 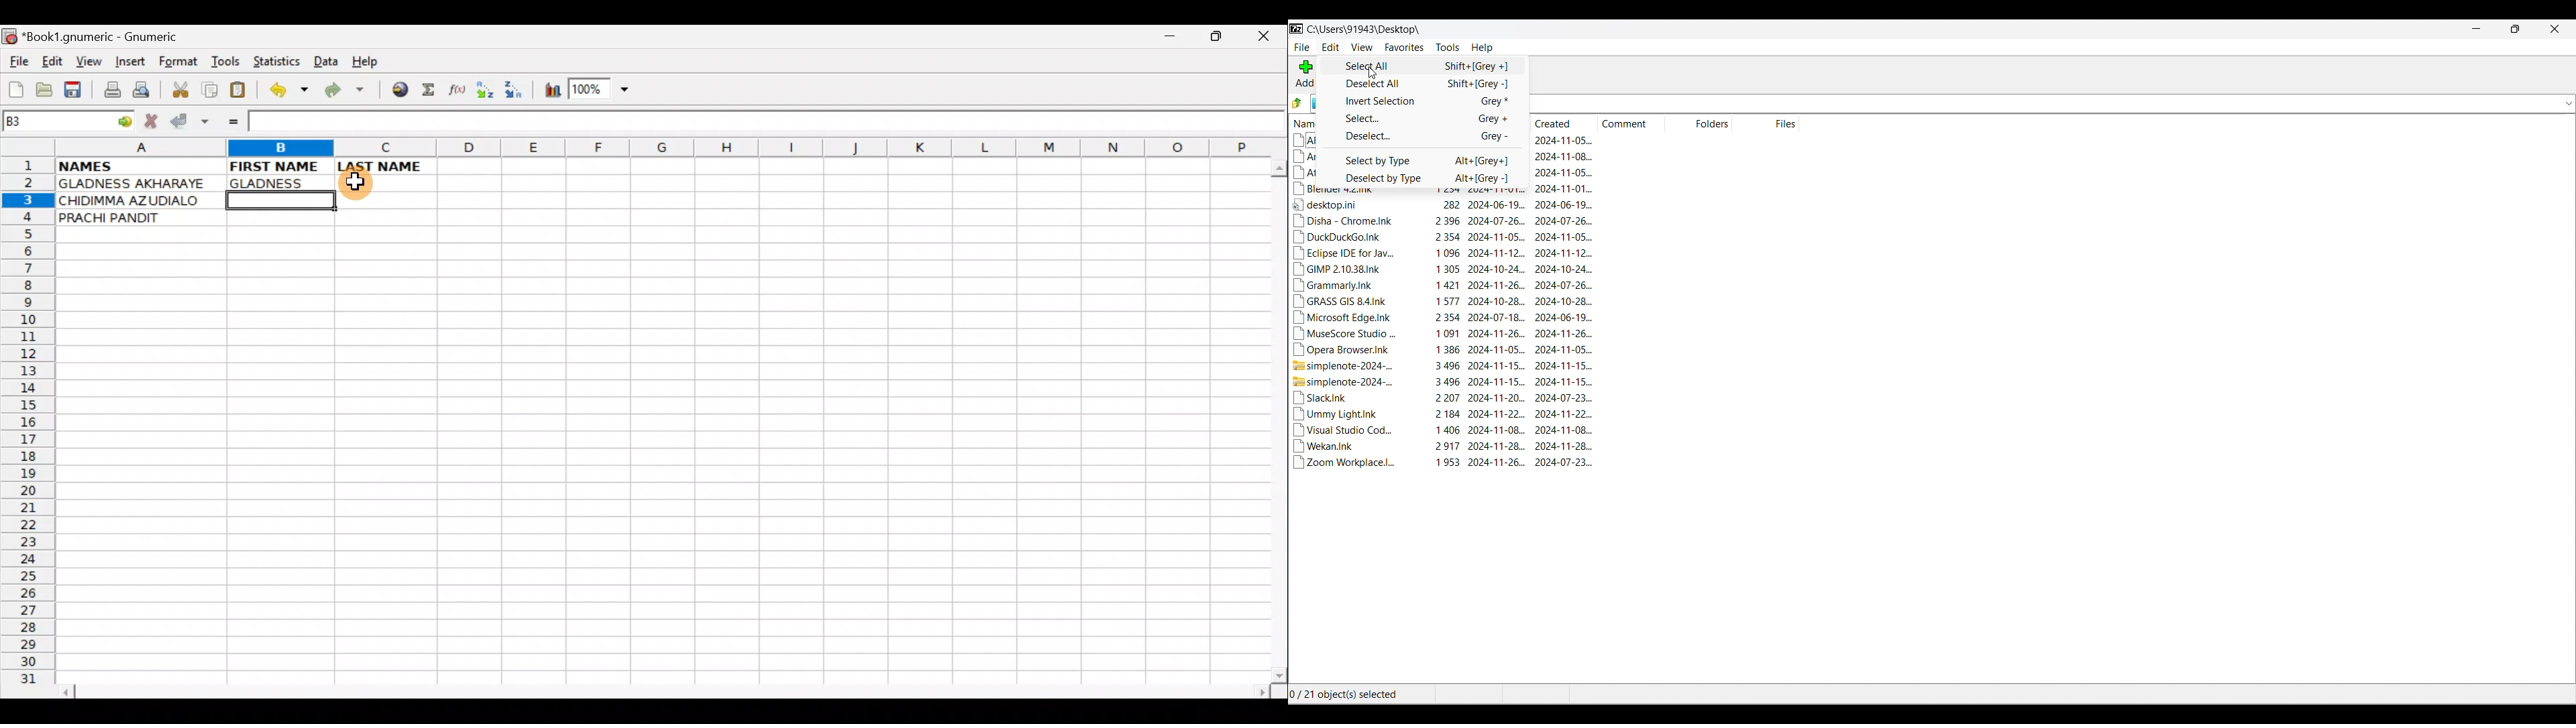 I want to click on Save current workbook, so click(x=76, y=90).